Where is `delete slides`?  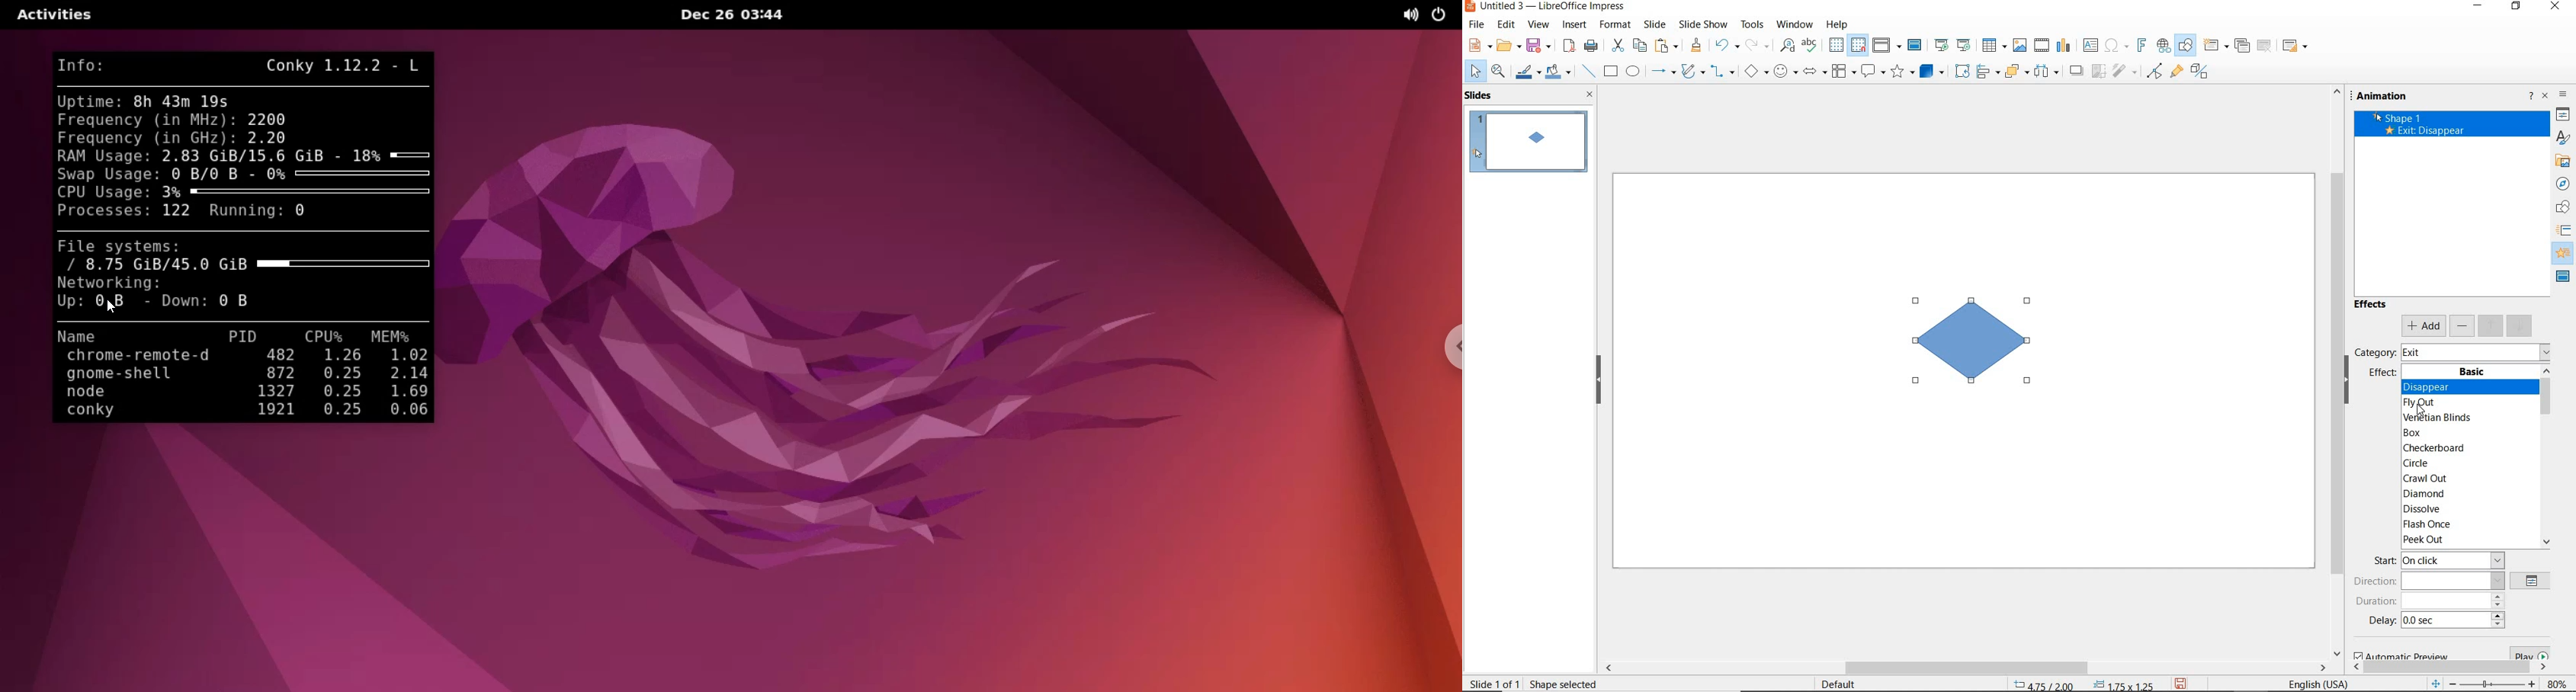
delete slides is located at coordinates (2265, 46).